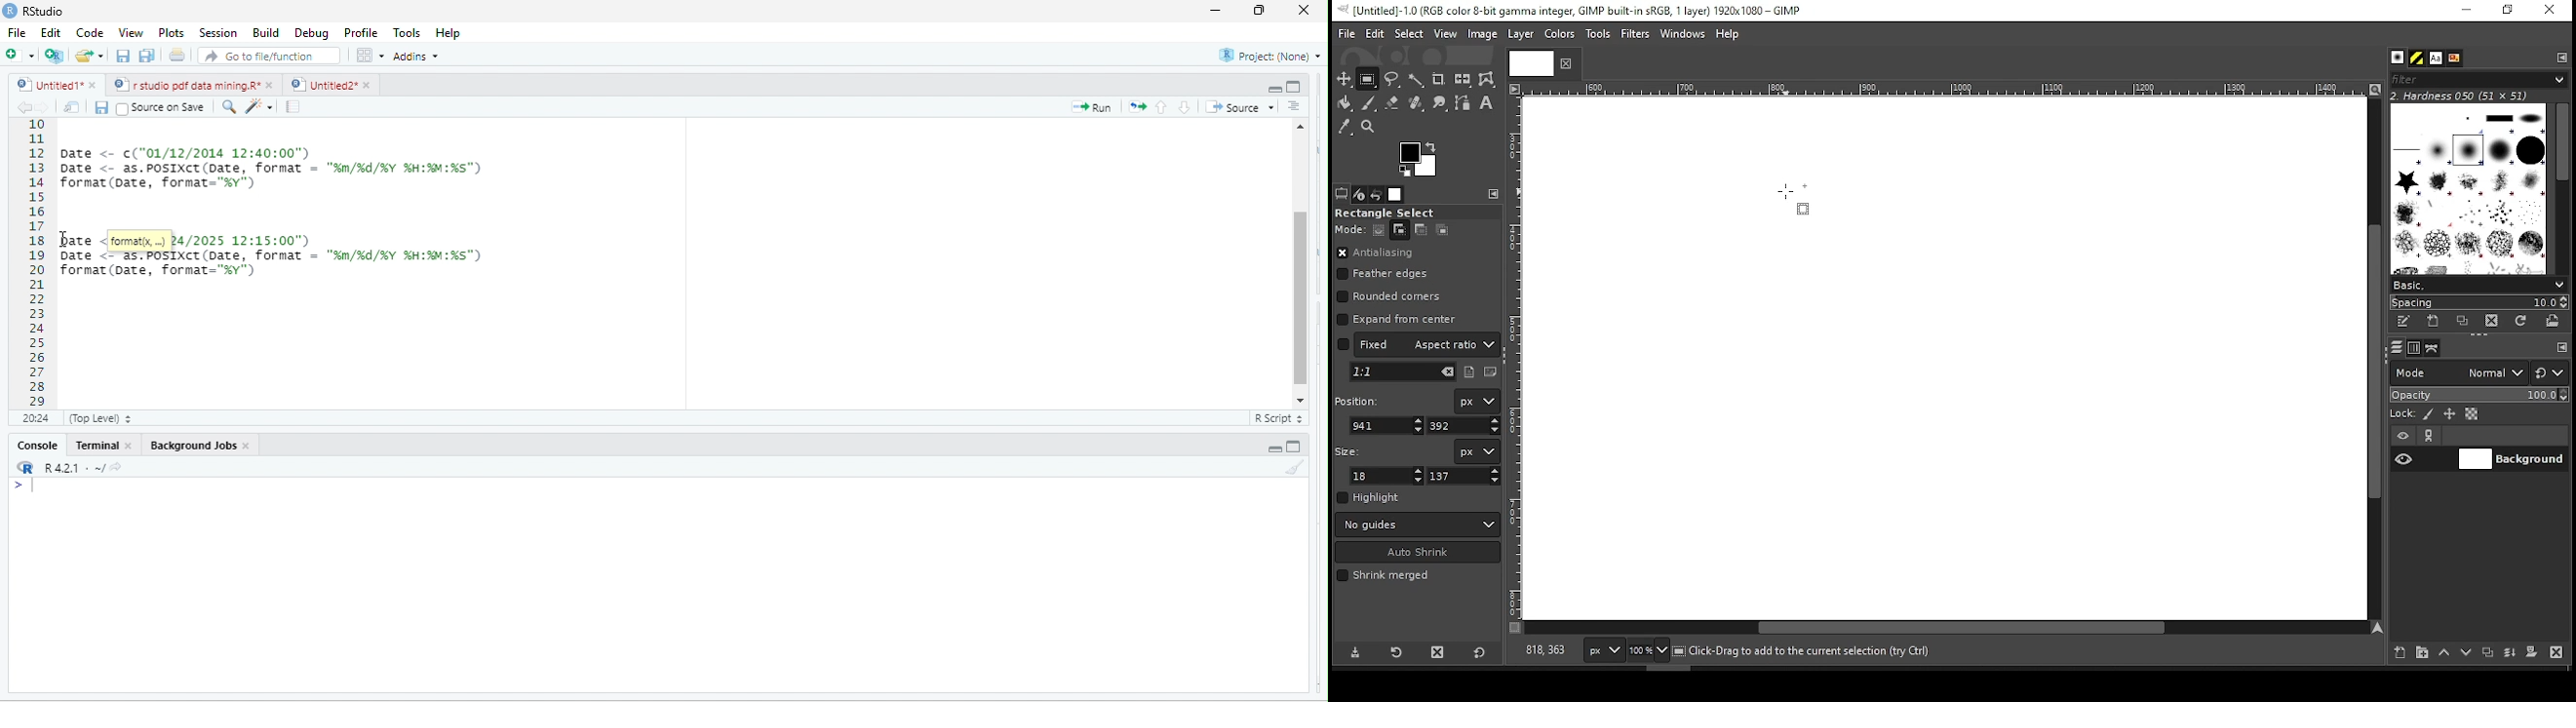  I want to click on configure this tab, so click(1496, 194).